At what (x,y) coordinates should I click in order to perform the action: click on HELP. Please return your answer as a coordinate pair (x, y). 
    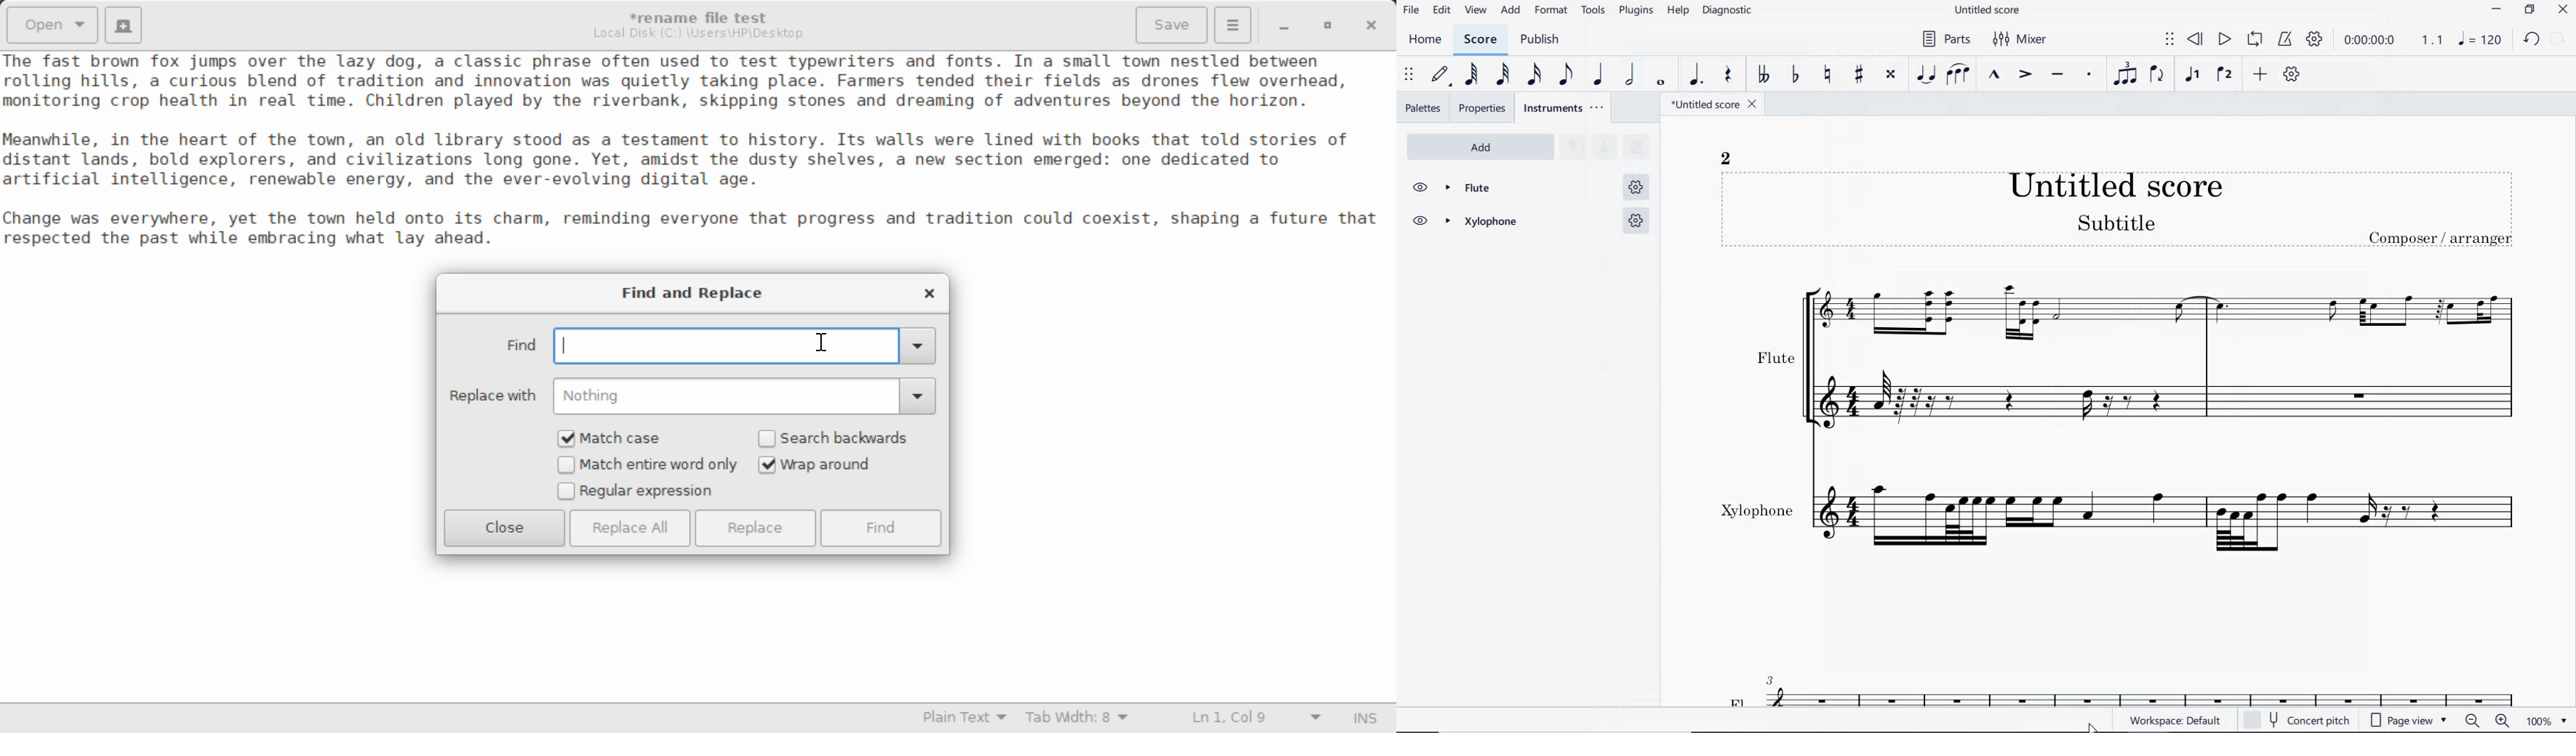
    Looking at the image, I should click on (1678, 11).